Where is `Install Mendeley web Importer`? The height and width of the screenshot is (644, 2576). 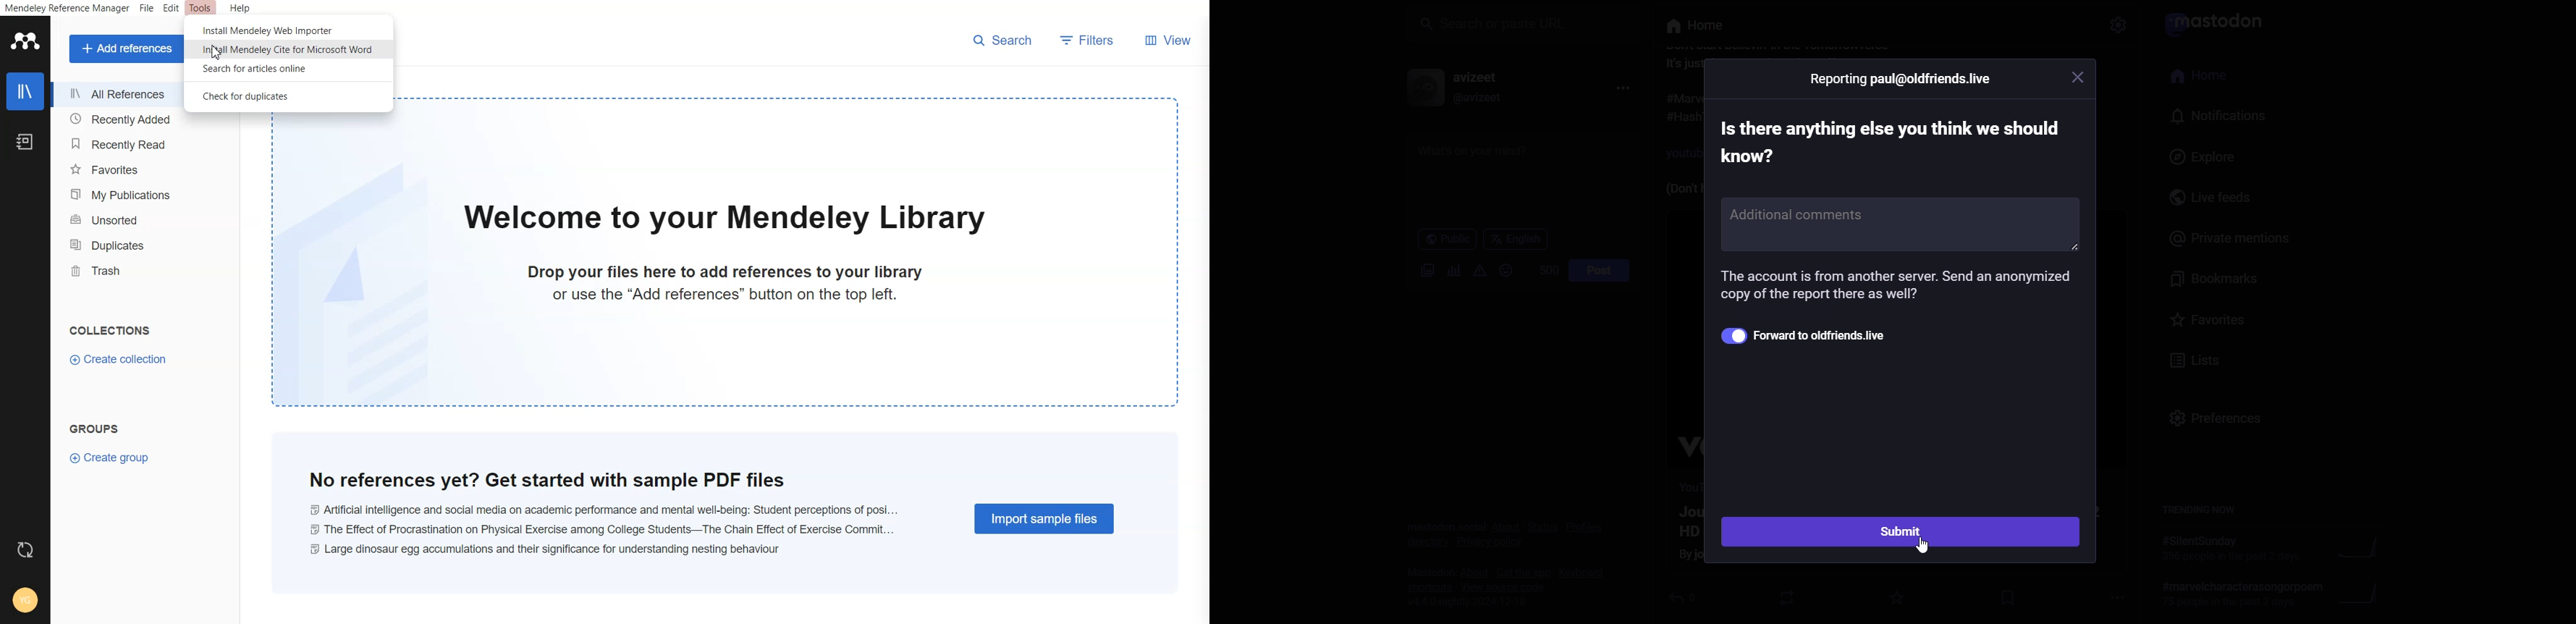 Install Mendeley web Importer is located at coordinates (287, 28).